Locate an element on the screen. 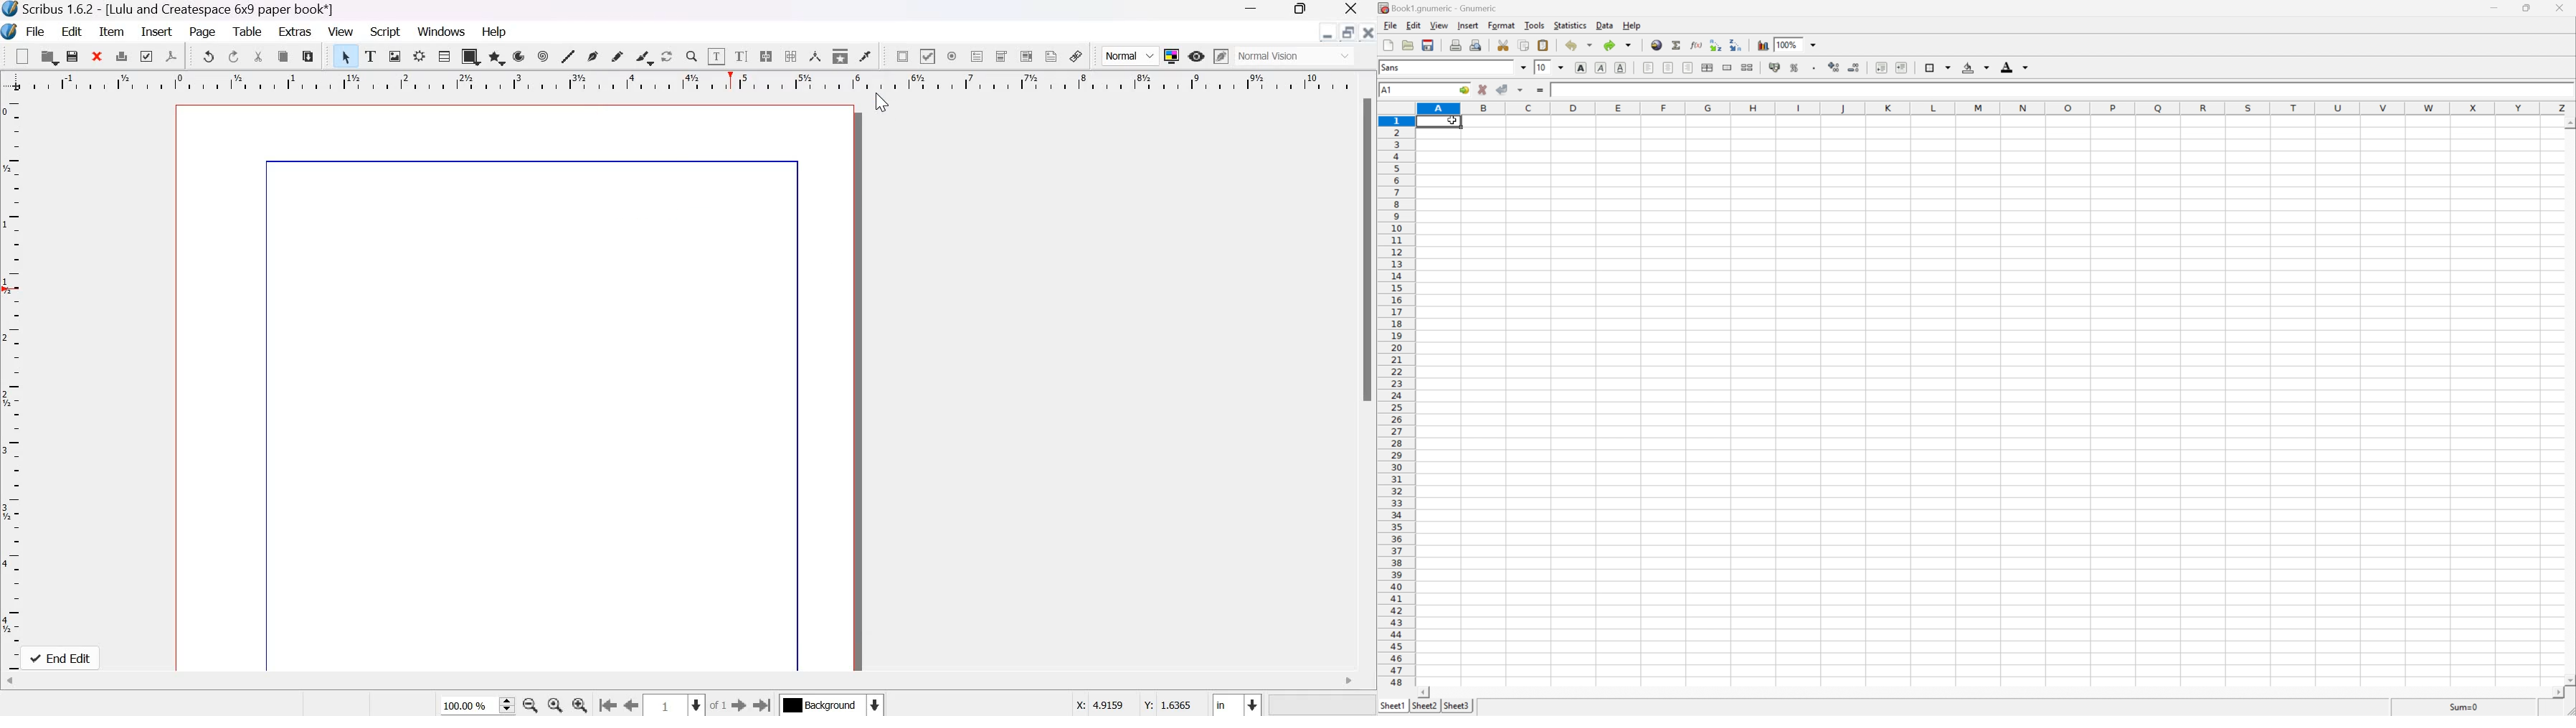 The height and width of the screenshot is (728, 2576). of 1 is located at coordinates (719, 705).